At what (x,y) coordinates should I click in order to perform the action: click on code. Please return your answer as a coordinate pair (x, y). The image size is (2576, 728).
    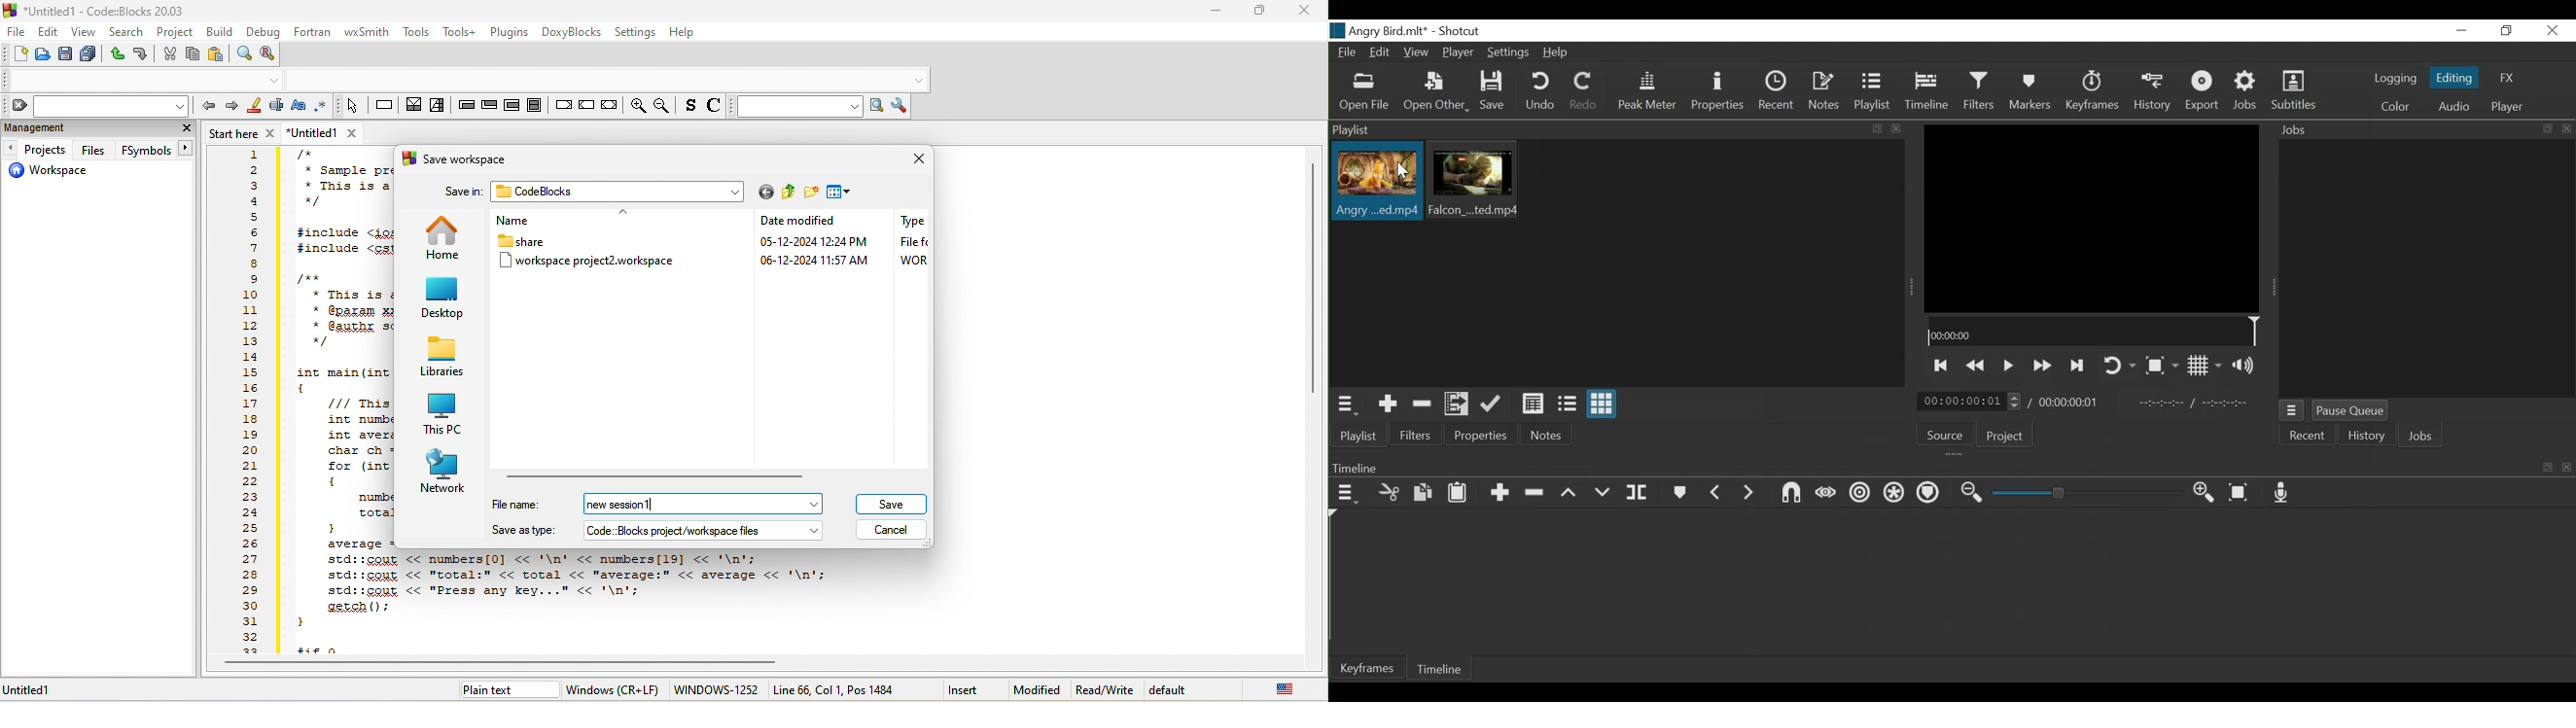
    Looking at the image, I should click on (565, 602).